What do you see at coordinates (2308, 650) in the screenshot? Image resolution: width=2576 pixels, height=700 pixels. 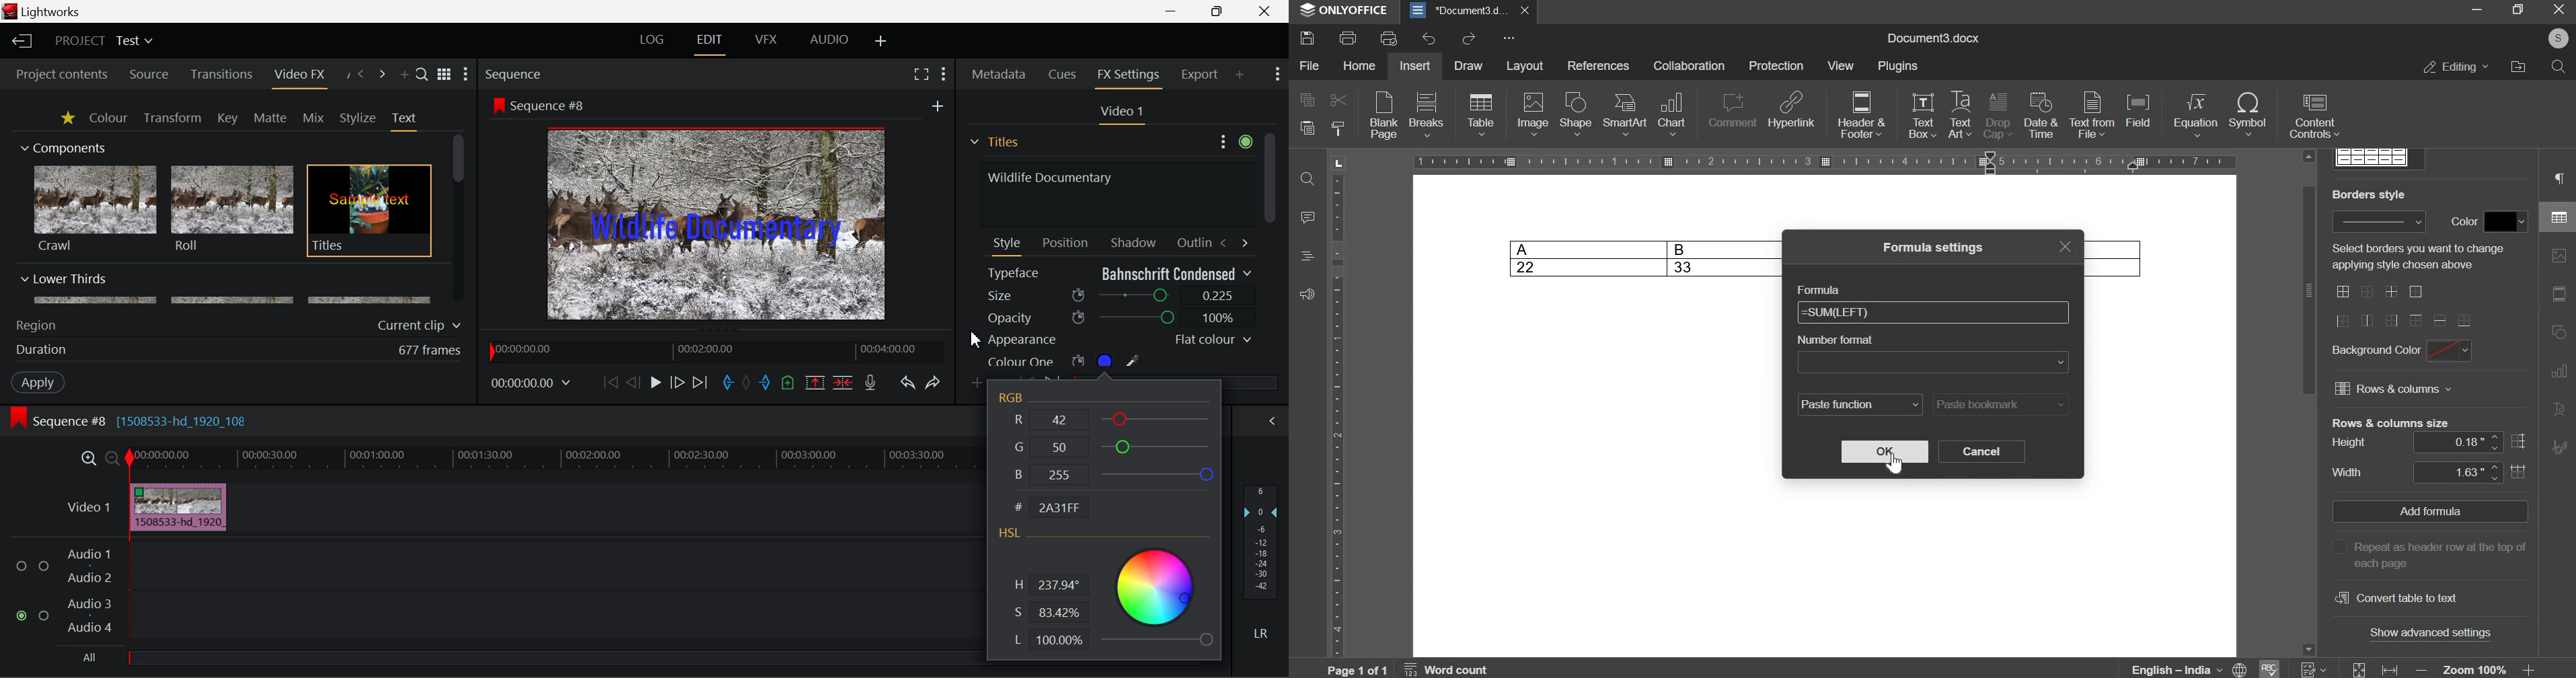 I see `scroll down` at bounding box center [2308, 650].